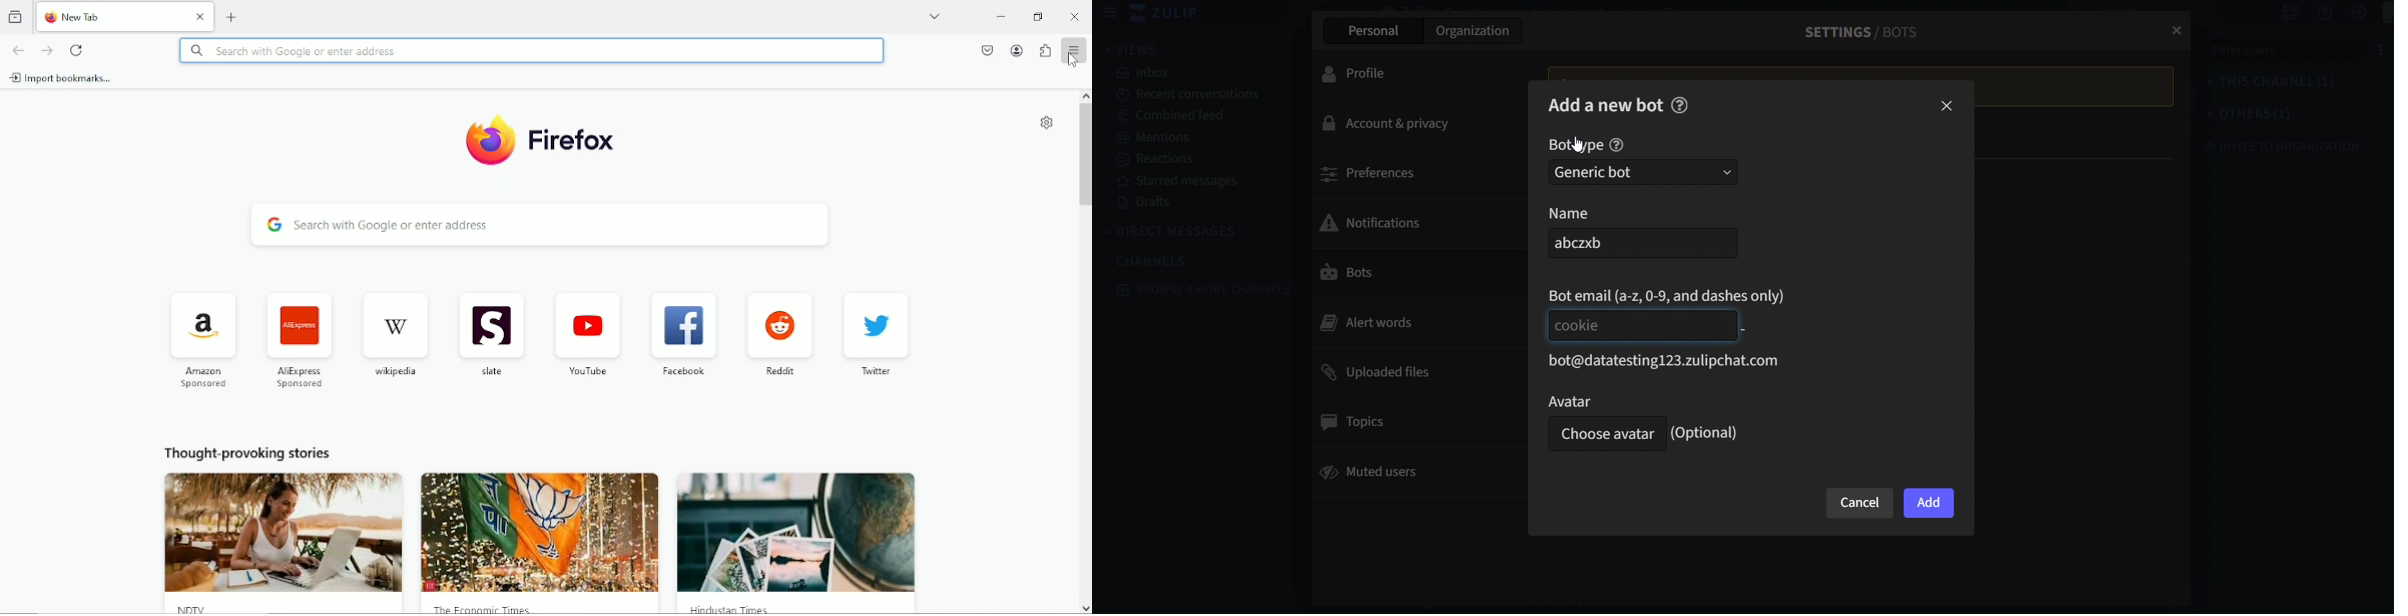 Image resolution: width=2408 pixels, height=616 pixels. I want to click on image, so click(797, 530).